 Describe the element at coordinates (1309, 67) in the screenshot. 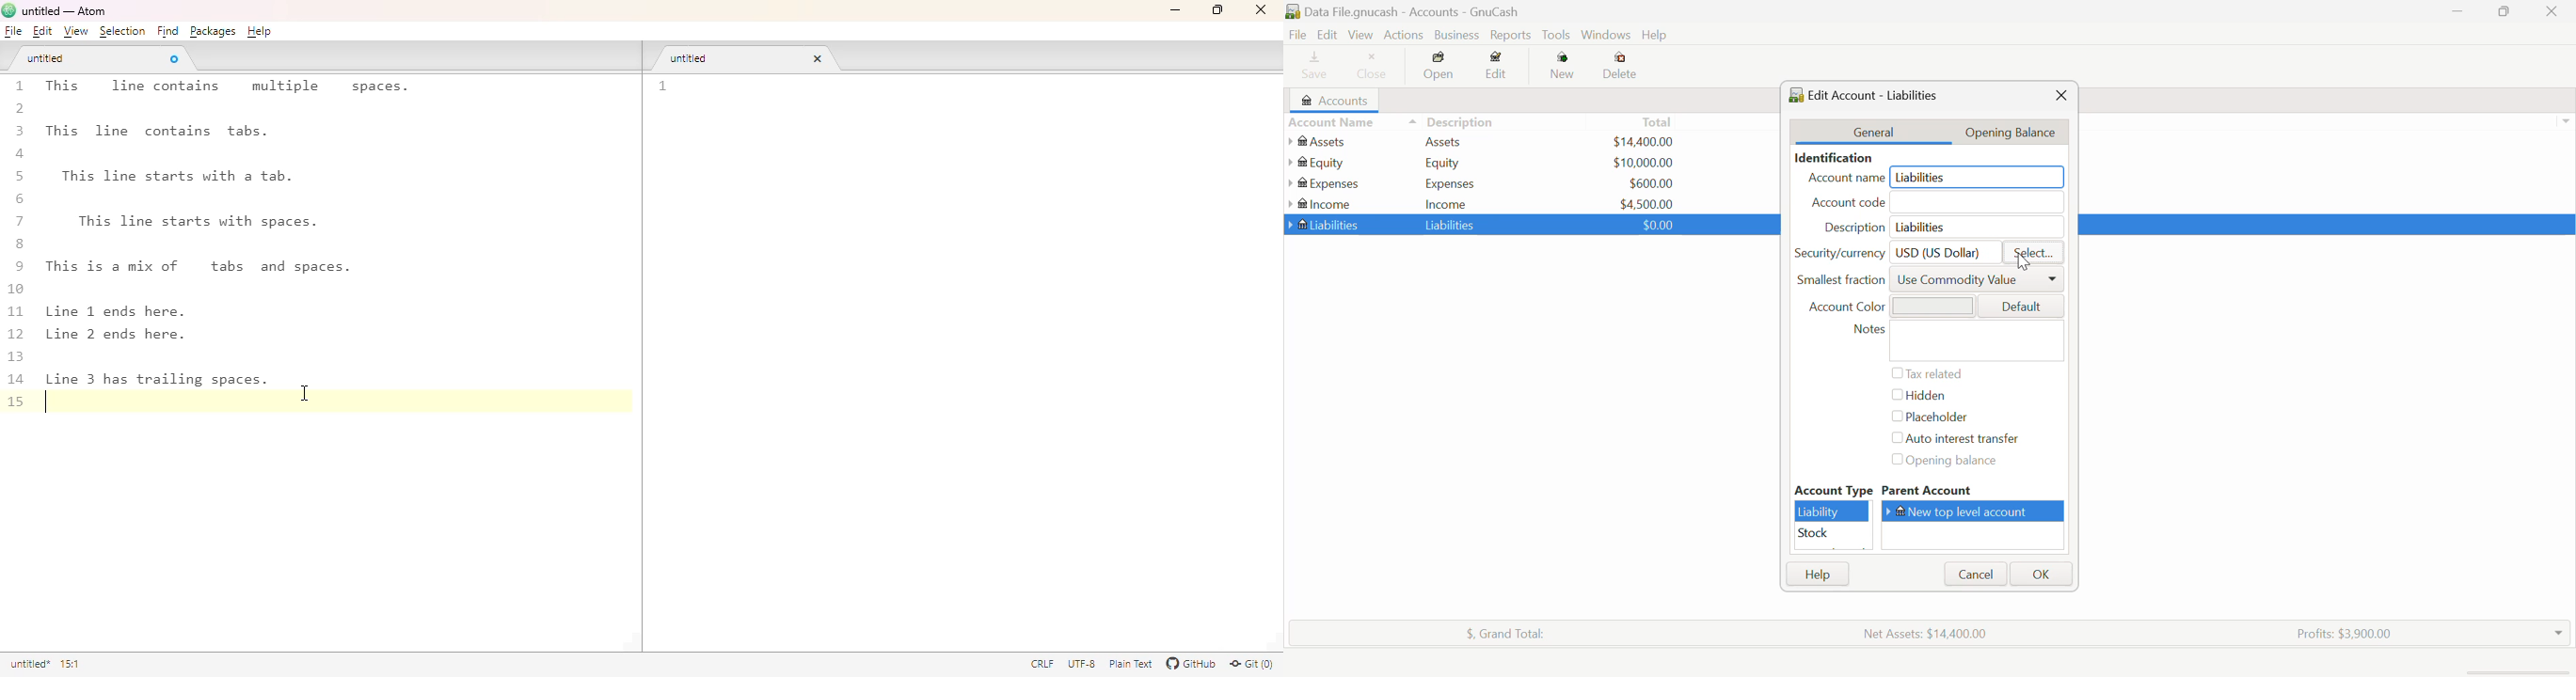

I see `Save` at that location.